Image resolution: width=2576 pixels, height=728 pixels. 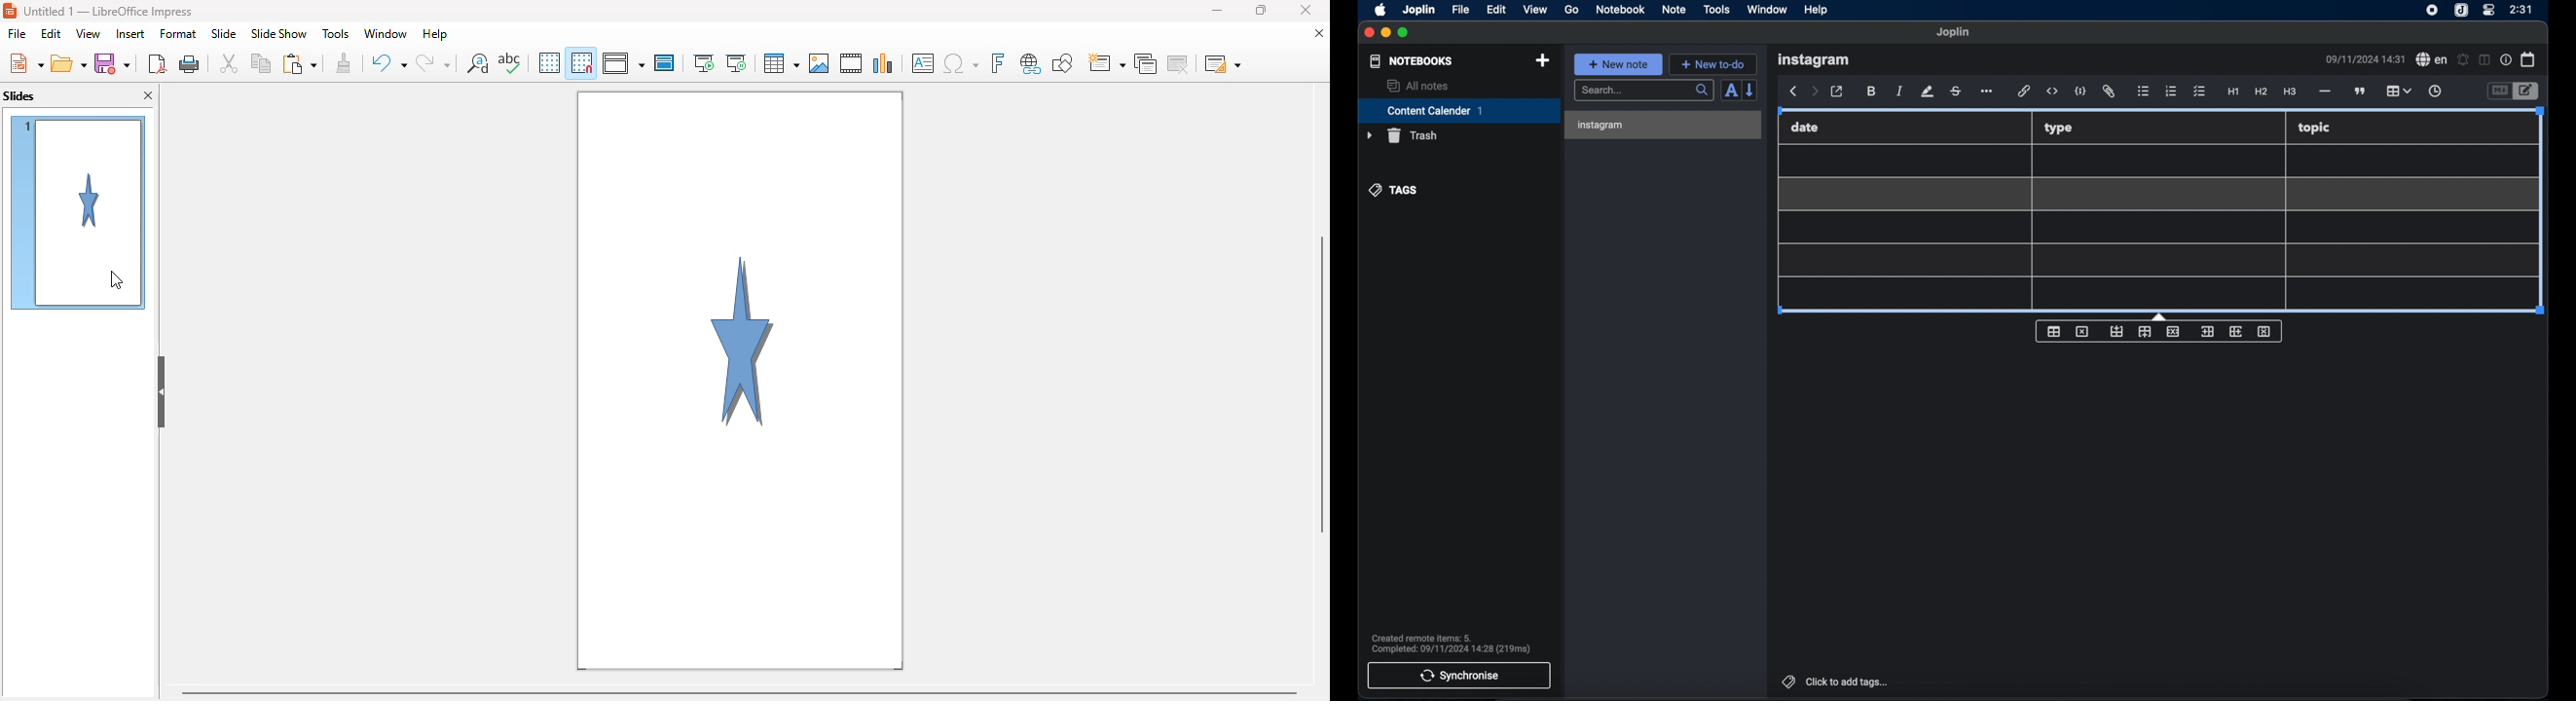 I want to click on search bar, so click(x=1645, y=91).